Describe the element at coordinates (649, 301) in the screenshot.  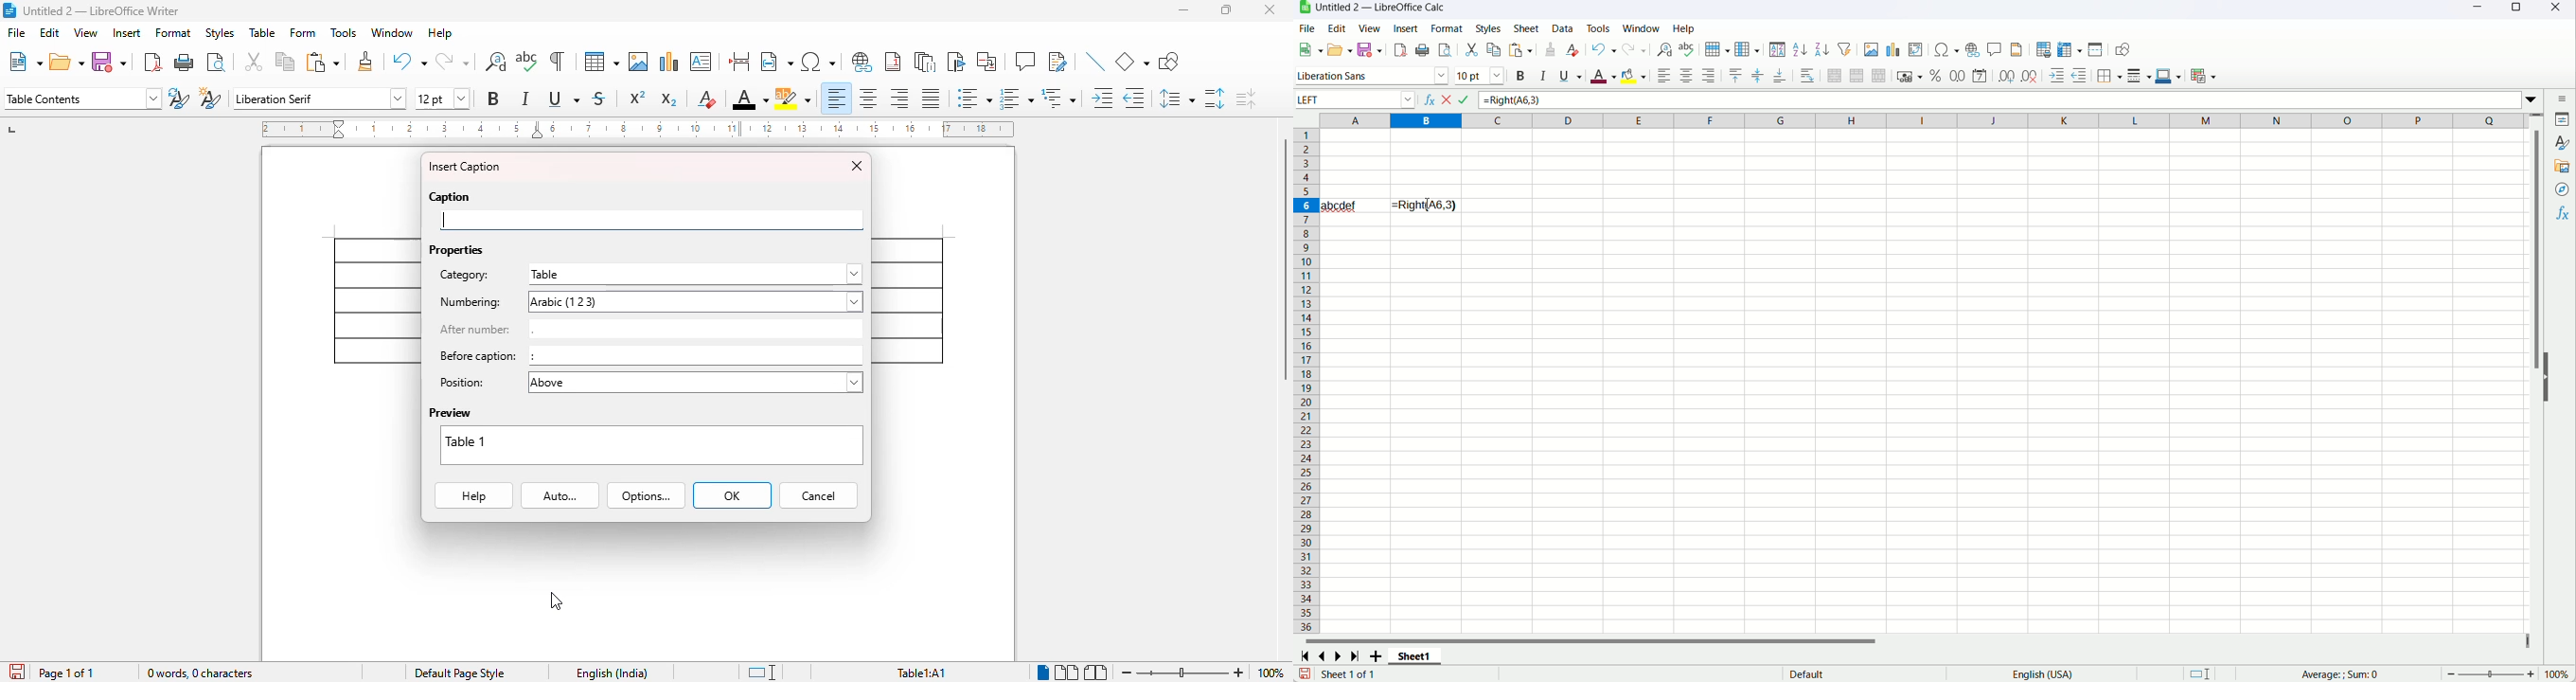
I see `numbering: arabic (1, 2, 3)` at that location.